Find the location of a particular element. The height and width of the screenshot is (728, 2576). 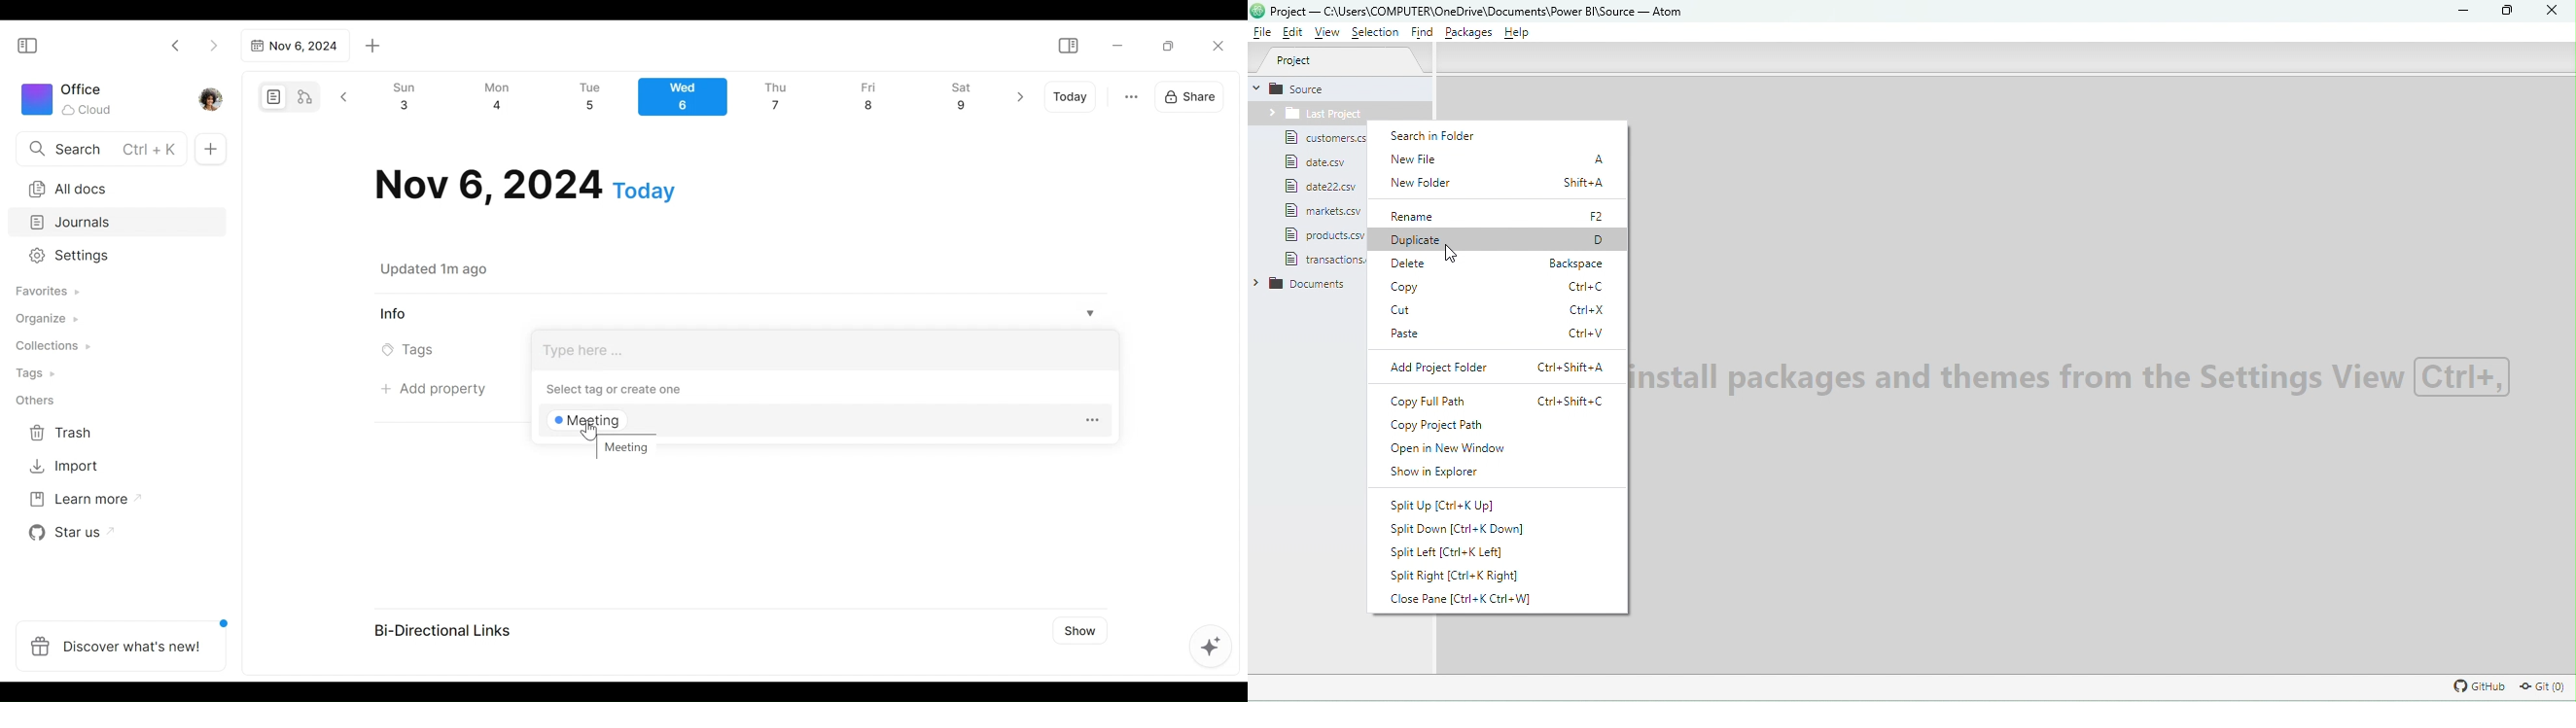

Import is located at coordinates (66, 465).